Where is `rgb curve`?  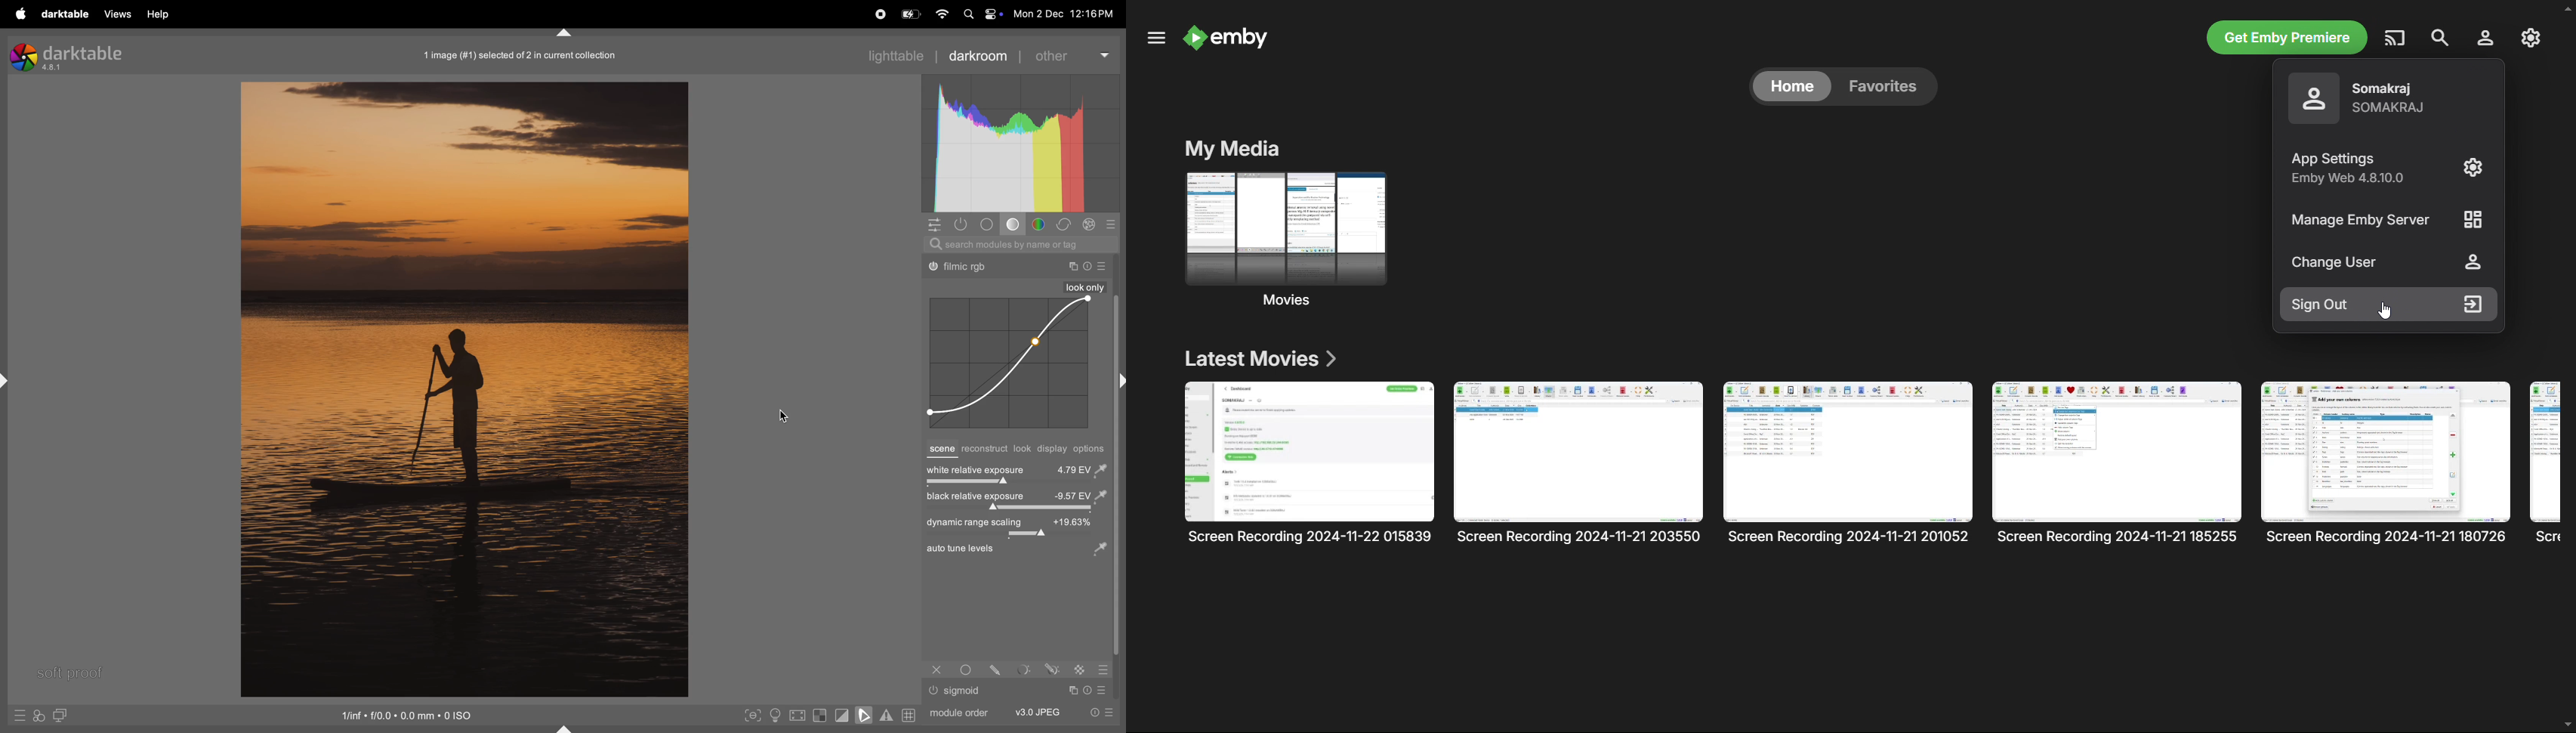 rgb curve is located at coordinates (1007, 364).